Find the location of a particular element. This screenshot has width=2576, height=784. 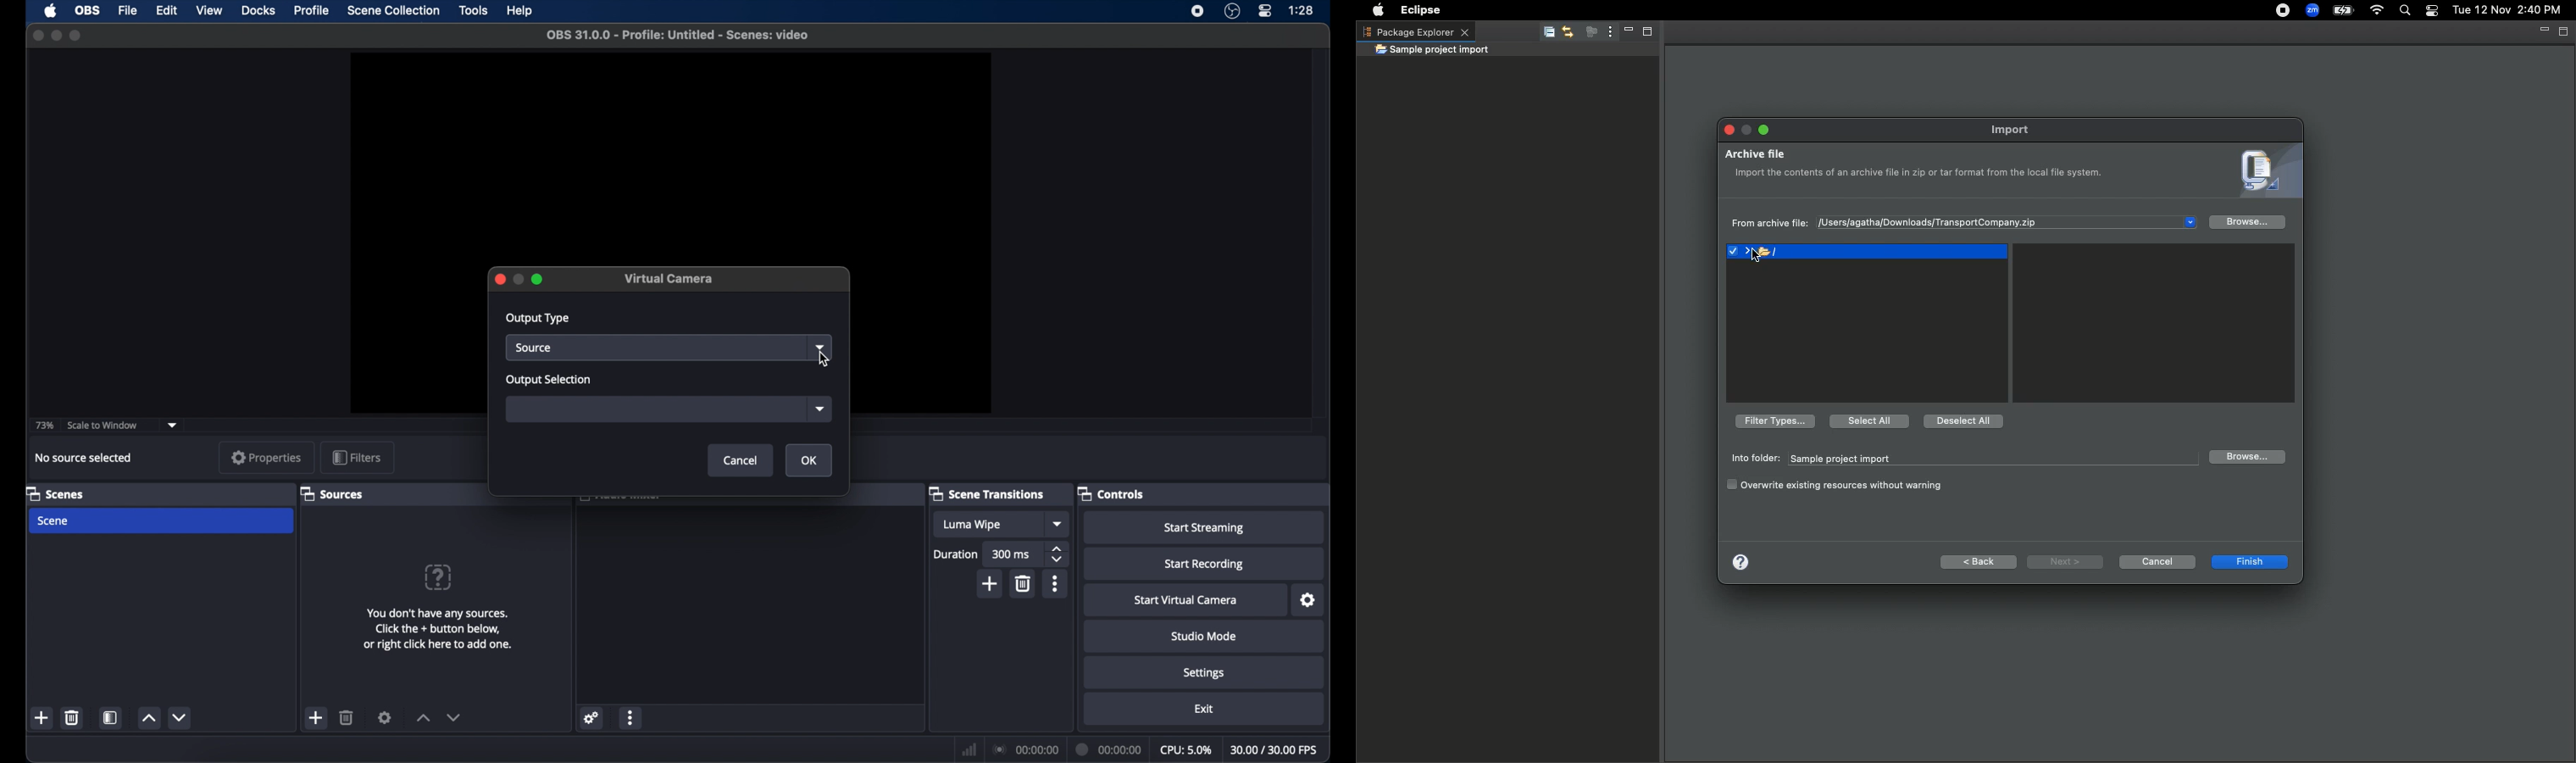

decrement is located at coordinates (181, 718).